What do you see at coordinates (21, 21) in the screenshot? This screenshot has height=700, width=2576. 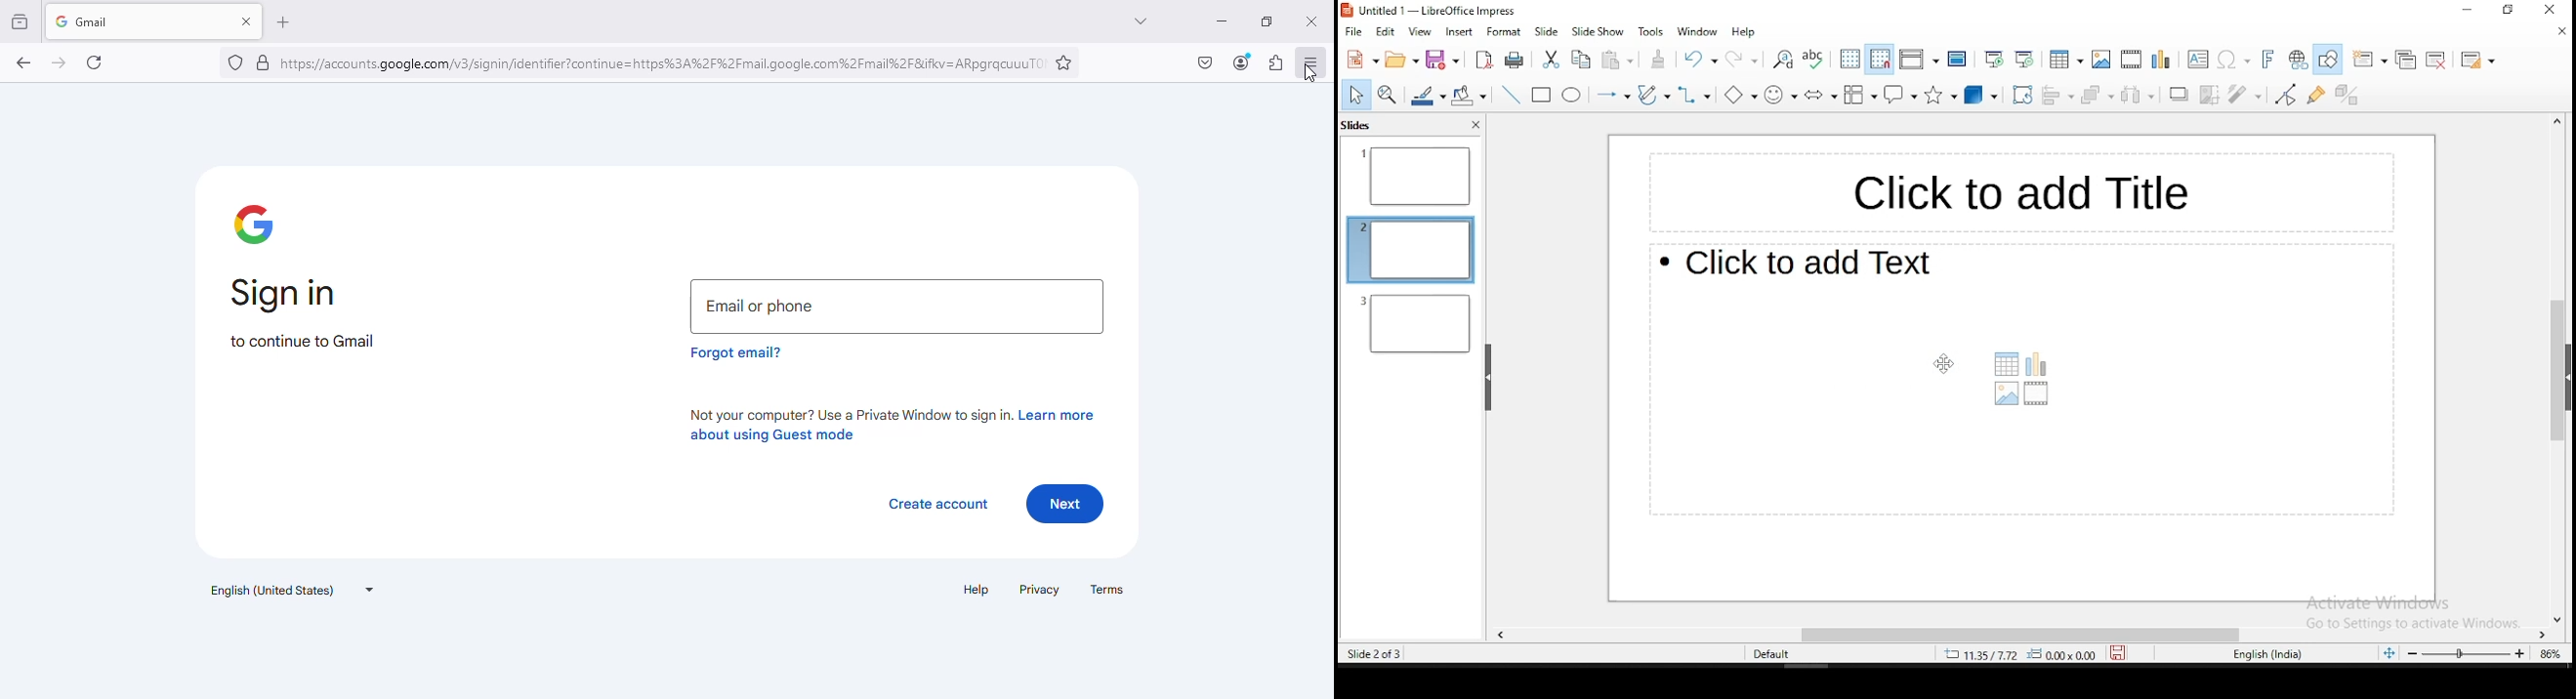 I see `view recent browsing across windows and devices` at bounding box center [21, 21].